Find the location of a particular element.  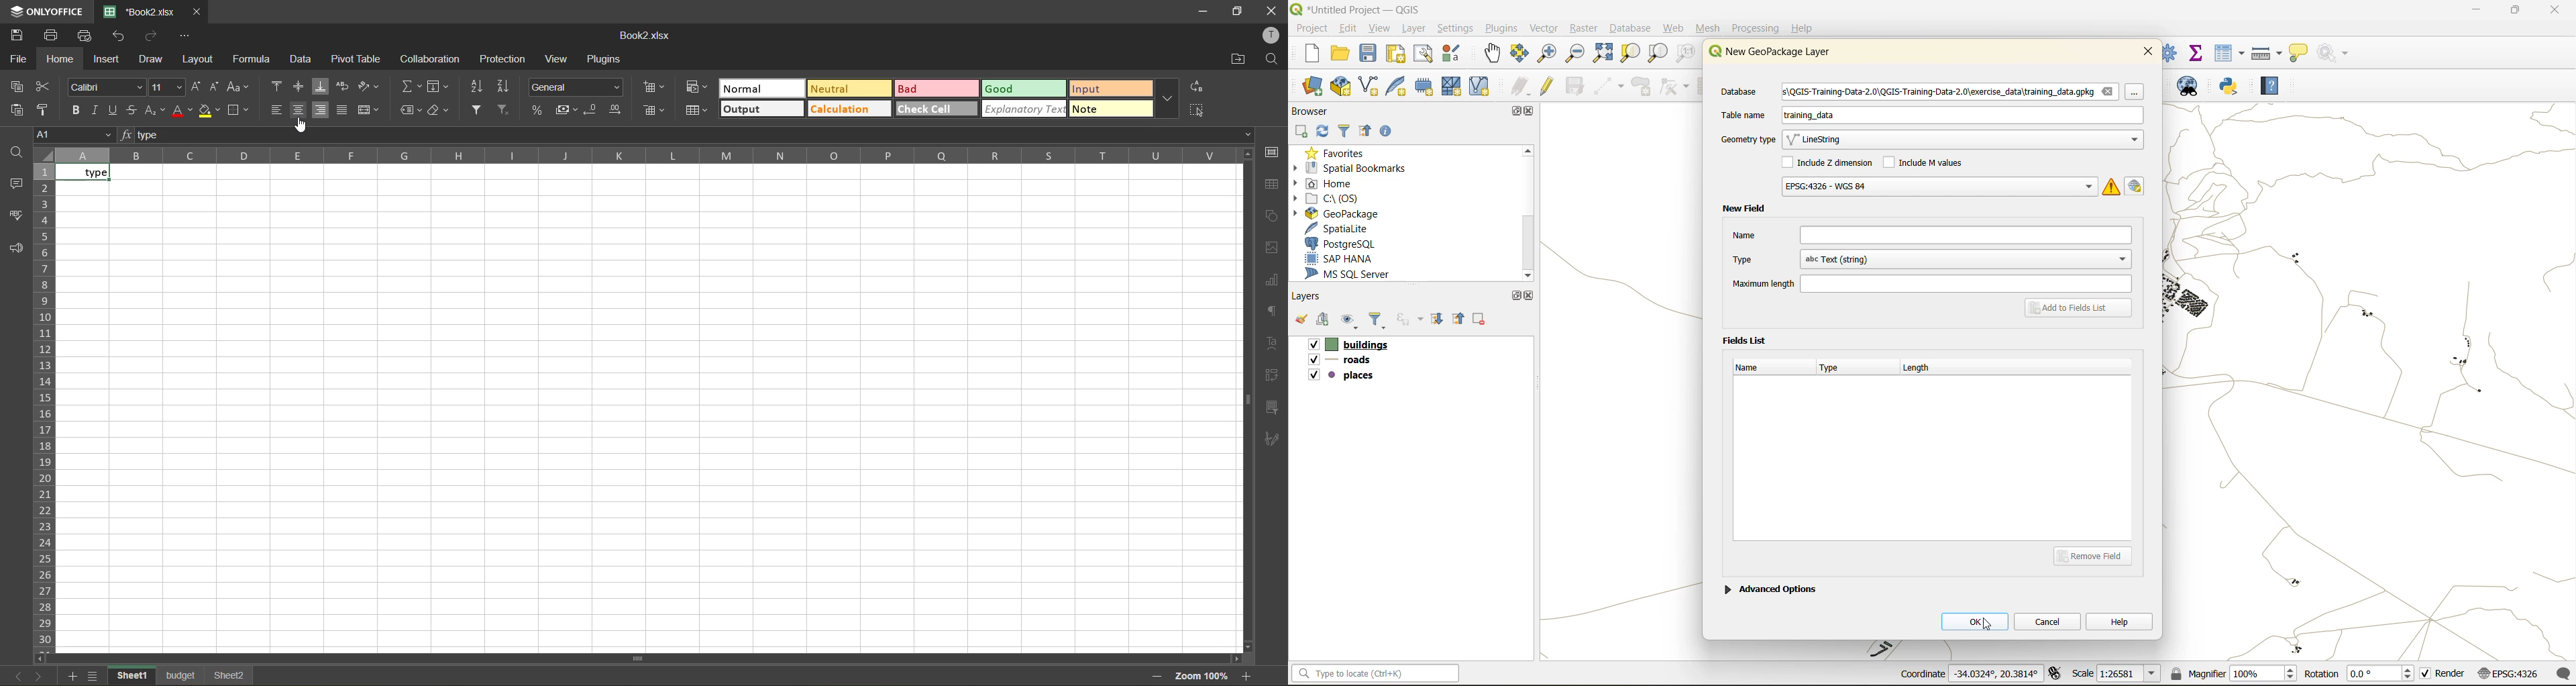

Edit is located at coordinates (2137, 185).